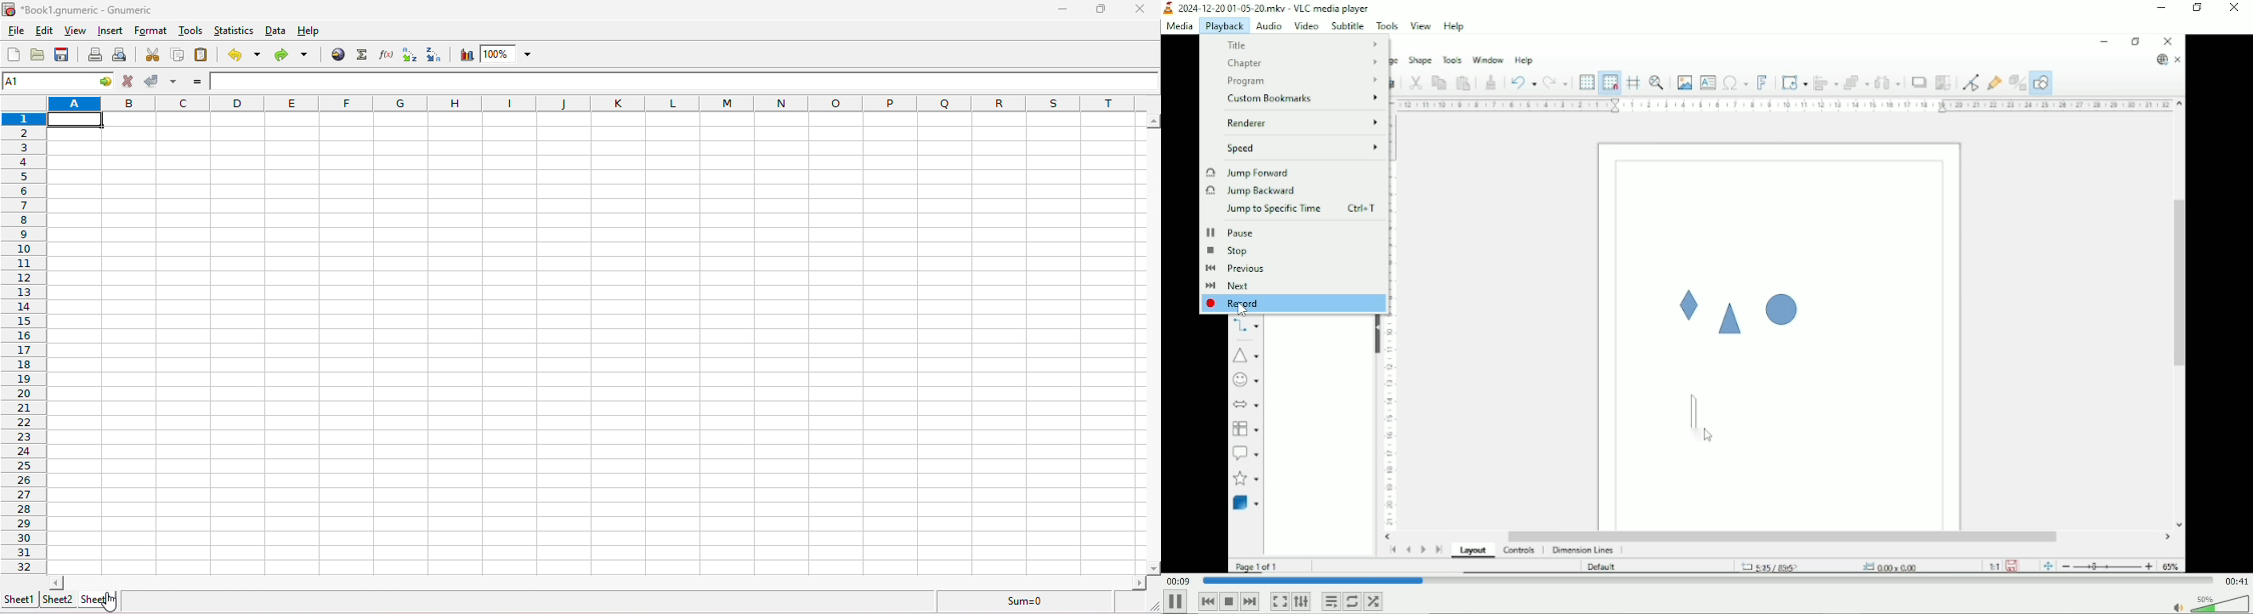 Image resolution: width=2268 pixels, height=616 pixels. I want to click on close, so click(1146, 8).